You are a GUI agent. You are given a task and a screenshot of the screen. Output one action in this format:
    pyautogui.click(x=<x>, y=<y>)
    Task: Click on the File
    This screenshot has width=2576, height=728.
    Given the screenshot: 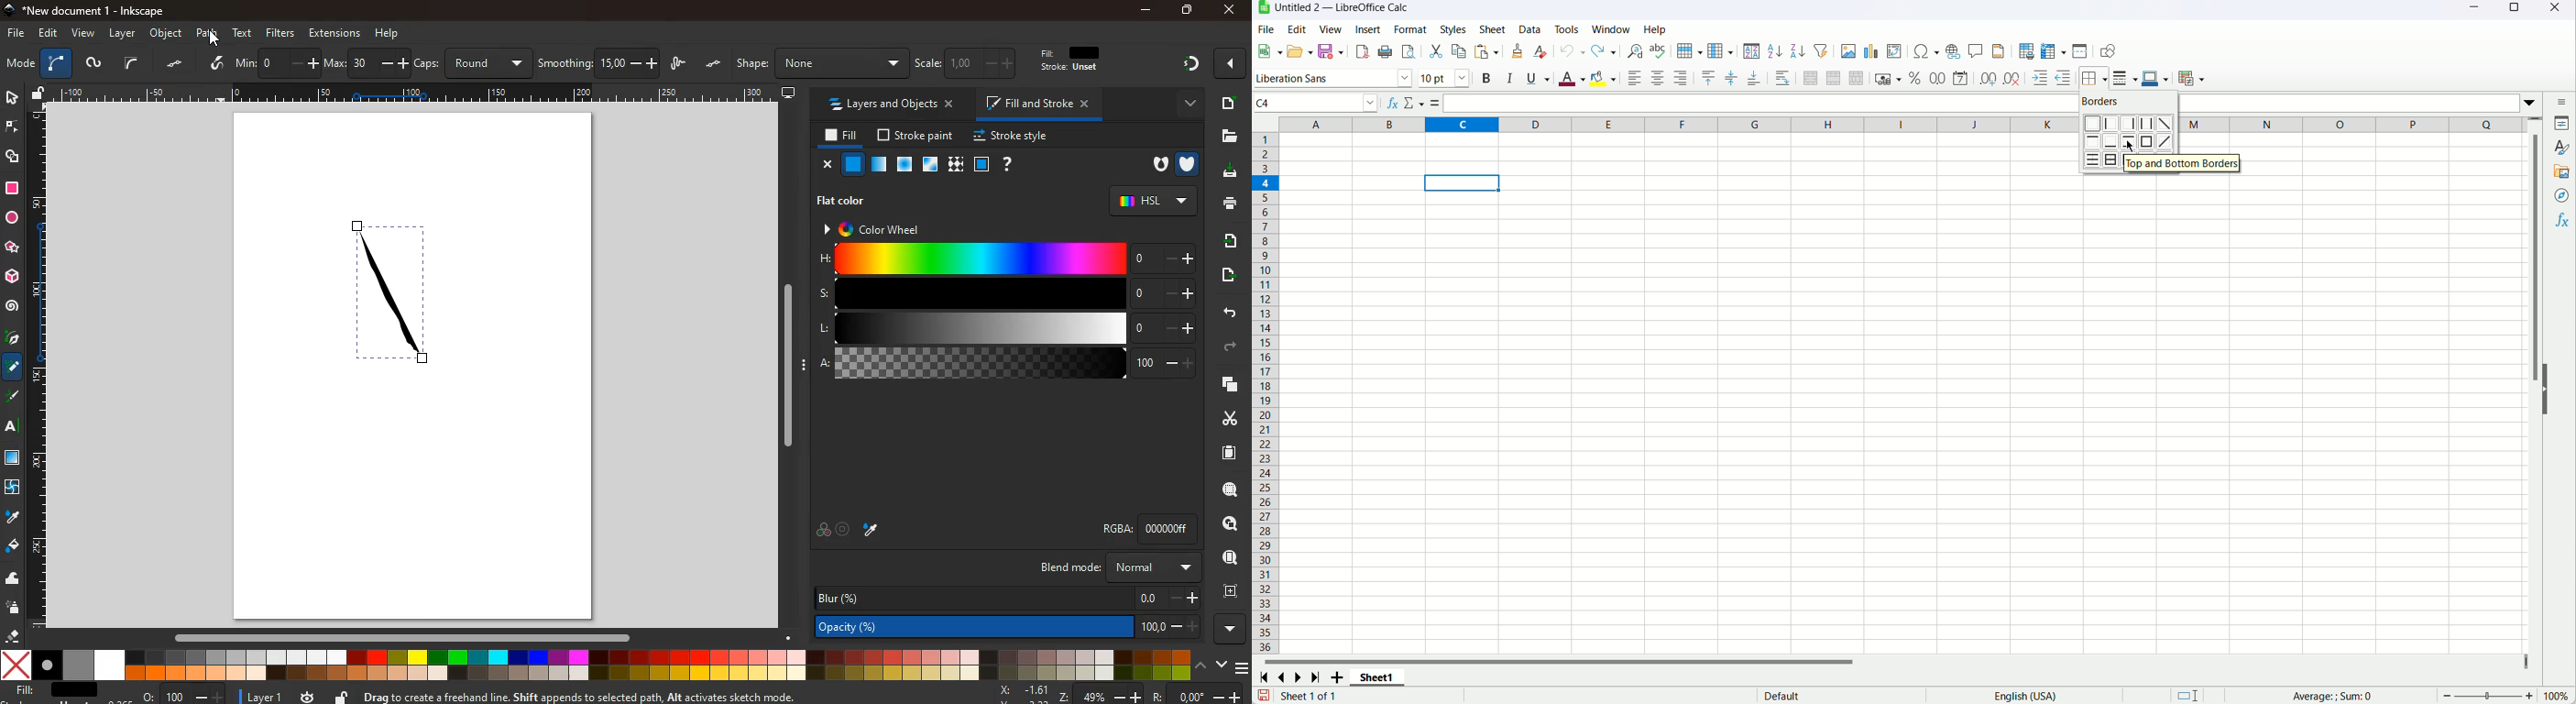 What is the action you would take?
    pyautogui.click(x=1265, y=29)
    